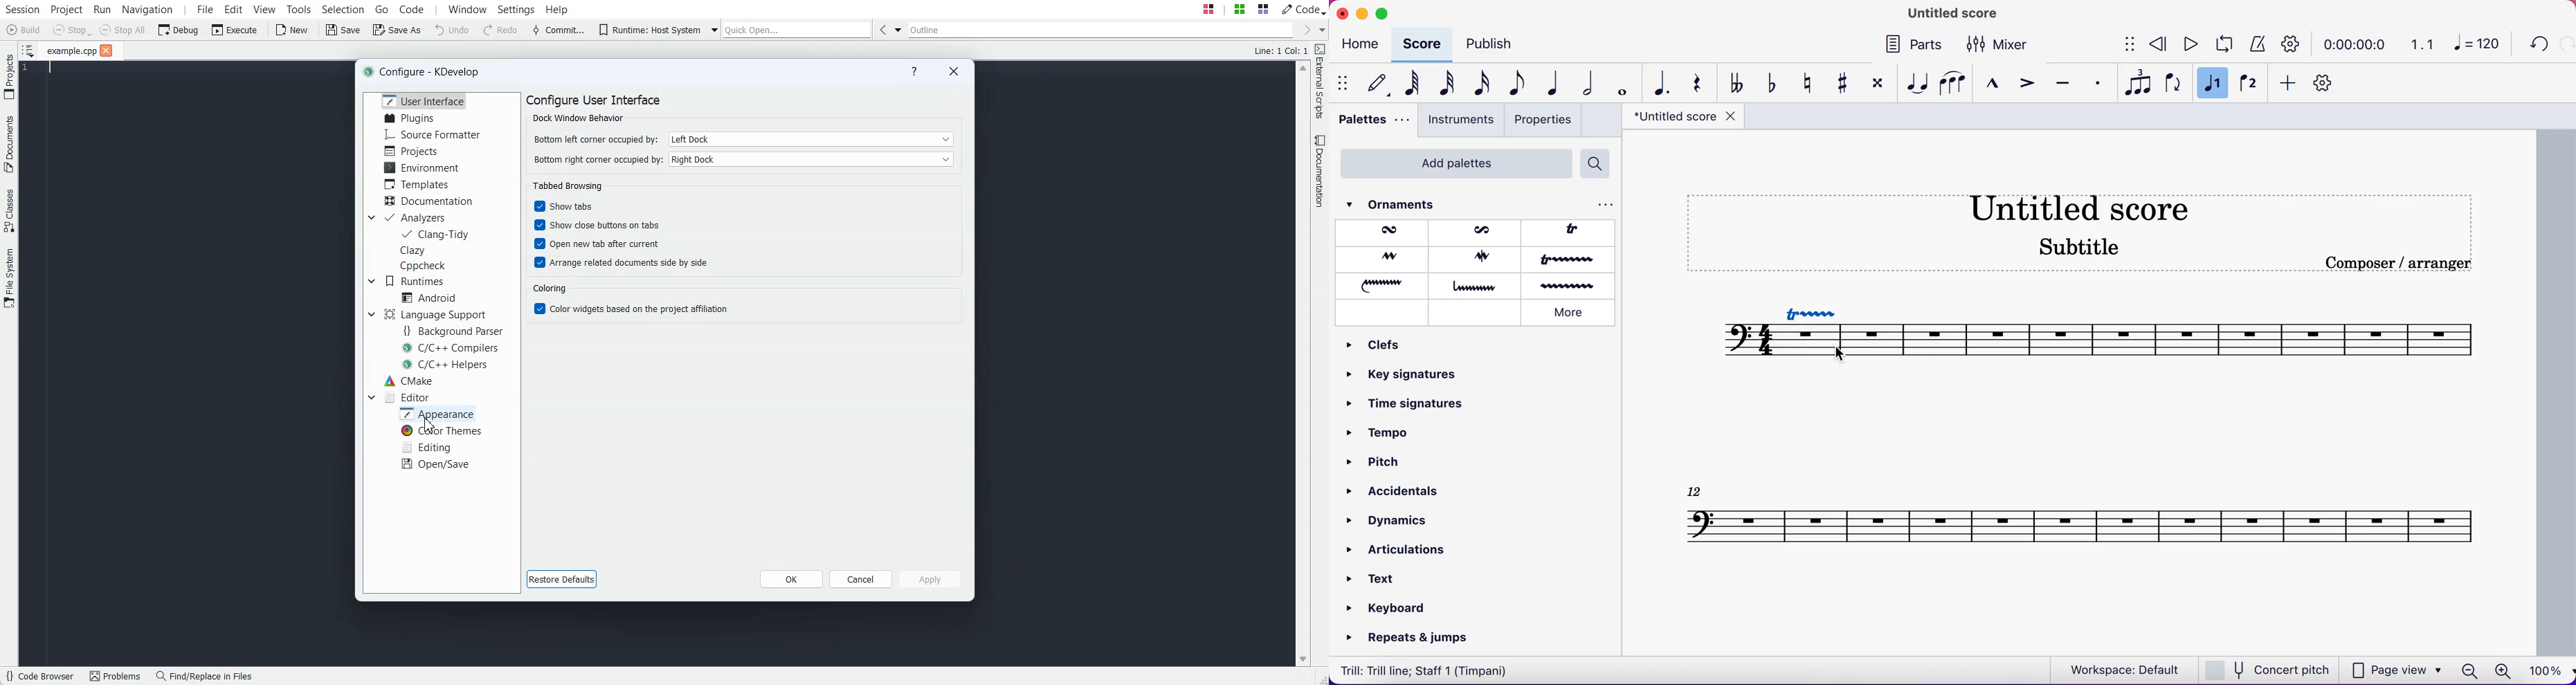  I want to click on Edit, so click(233, 9).